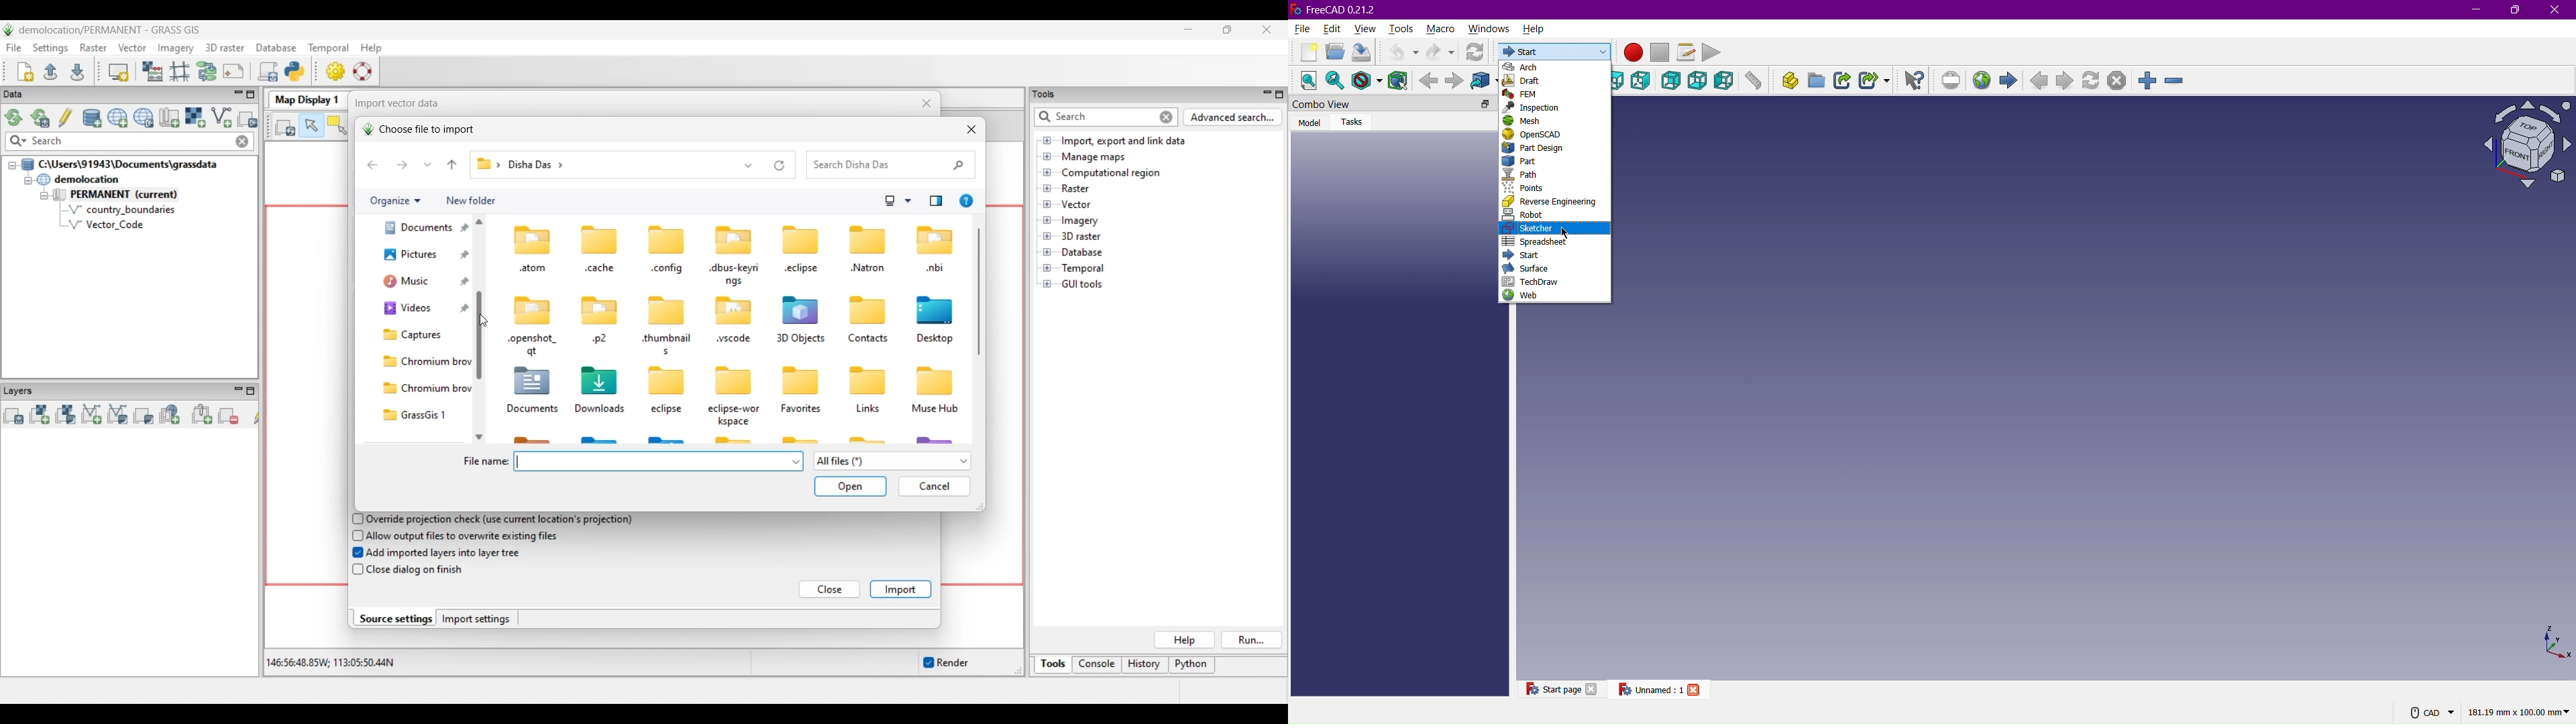 The height and width of the screenshot is (728, 2576). Describe the element at coordinates (1876, 81) in the screenshot. I see `Make a sub-link` at that location.